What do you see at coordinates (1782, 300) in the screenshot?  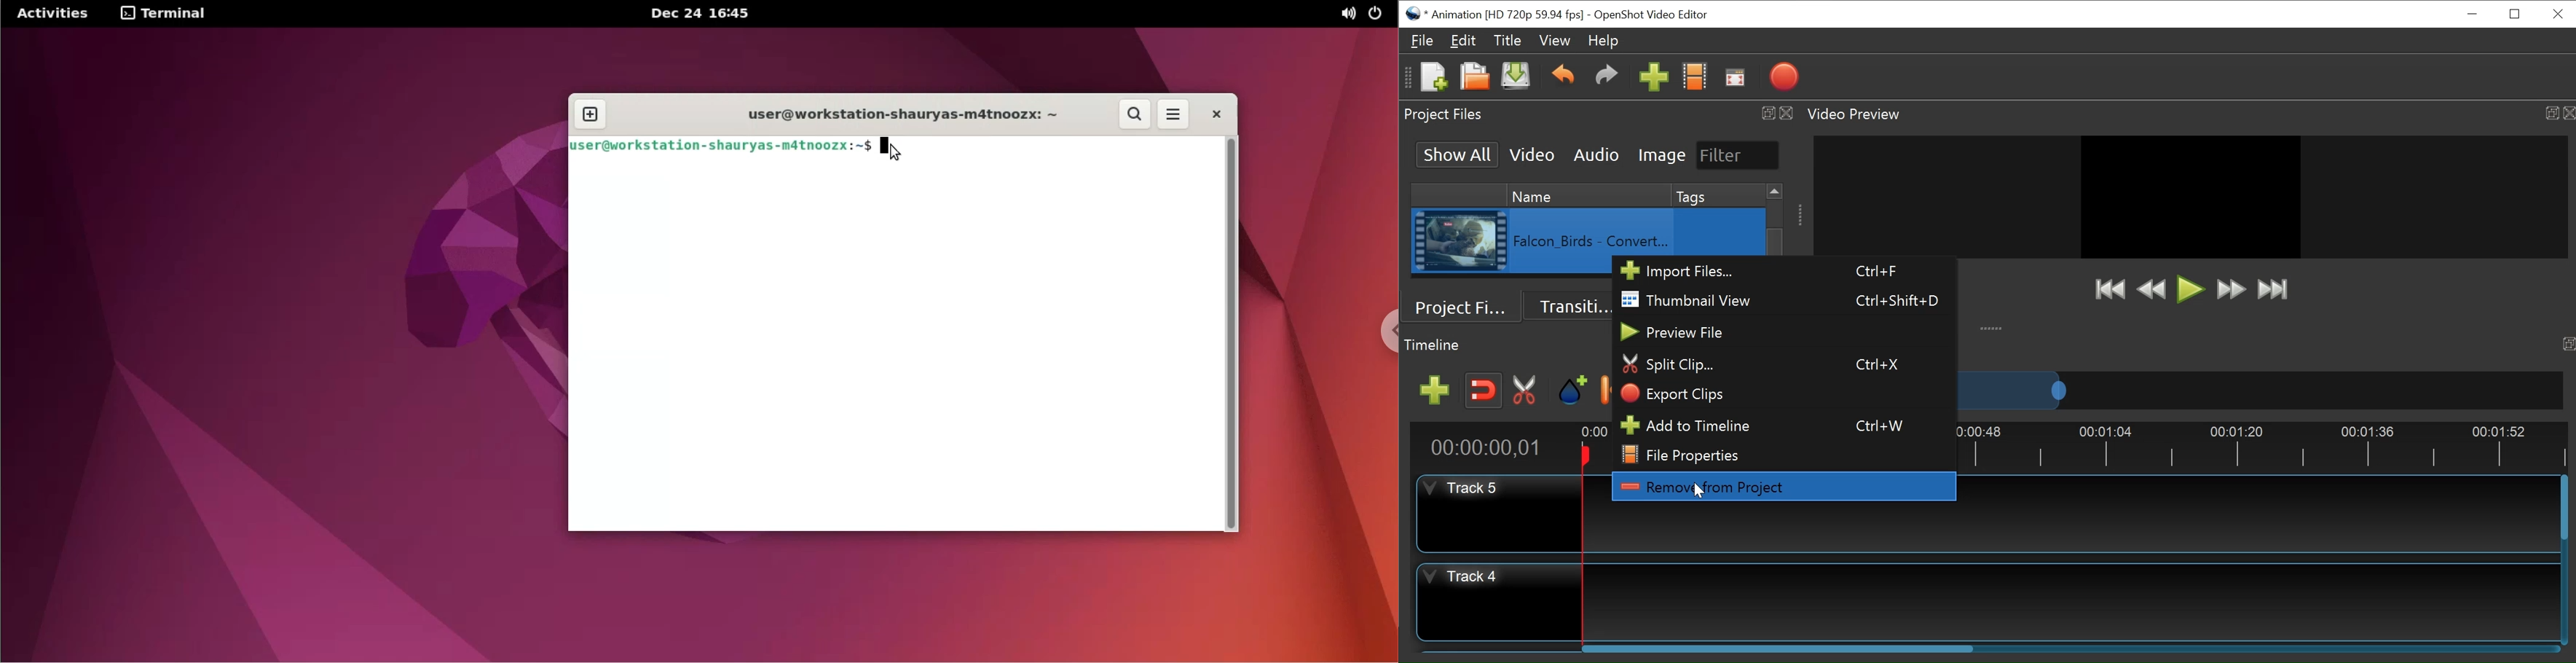 I see `Thumbnail View` at bounding box center [1782, 300].